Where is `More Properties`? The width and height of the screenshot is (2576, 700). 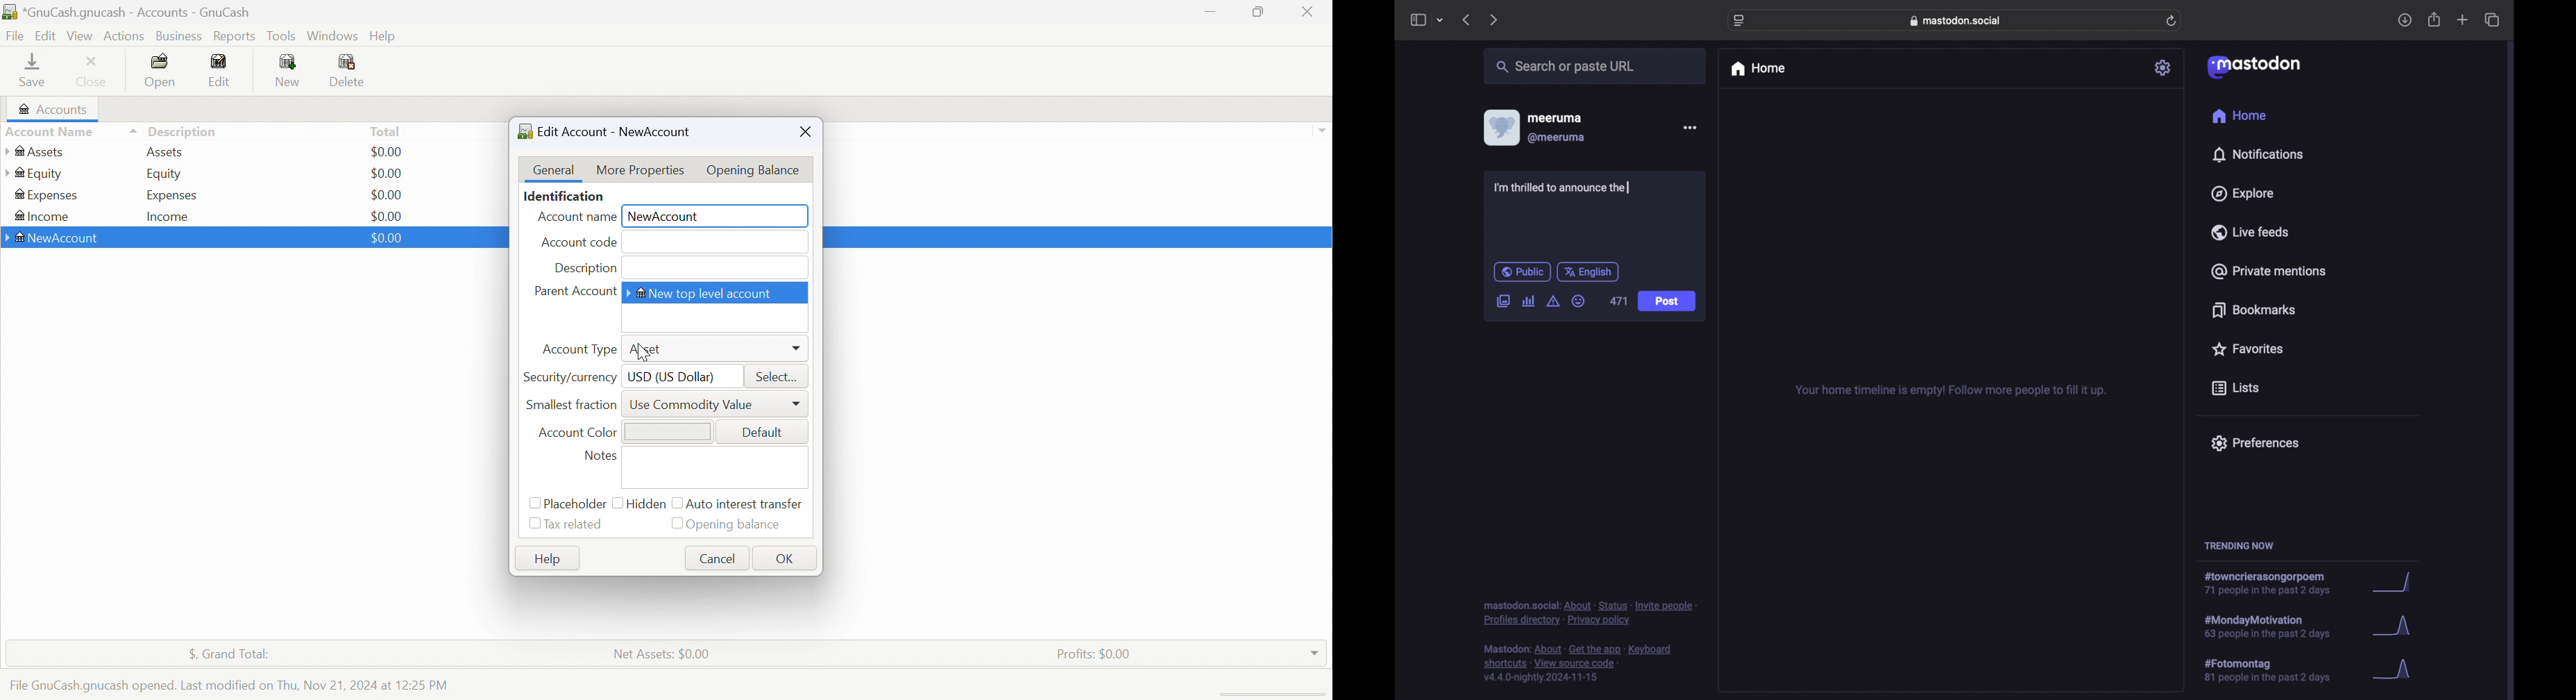
More Properties is located at coordinates (641, 169).